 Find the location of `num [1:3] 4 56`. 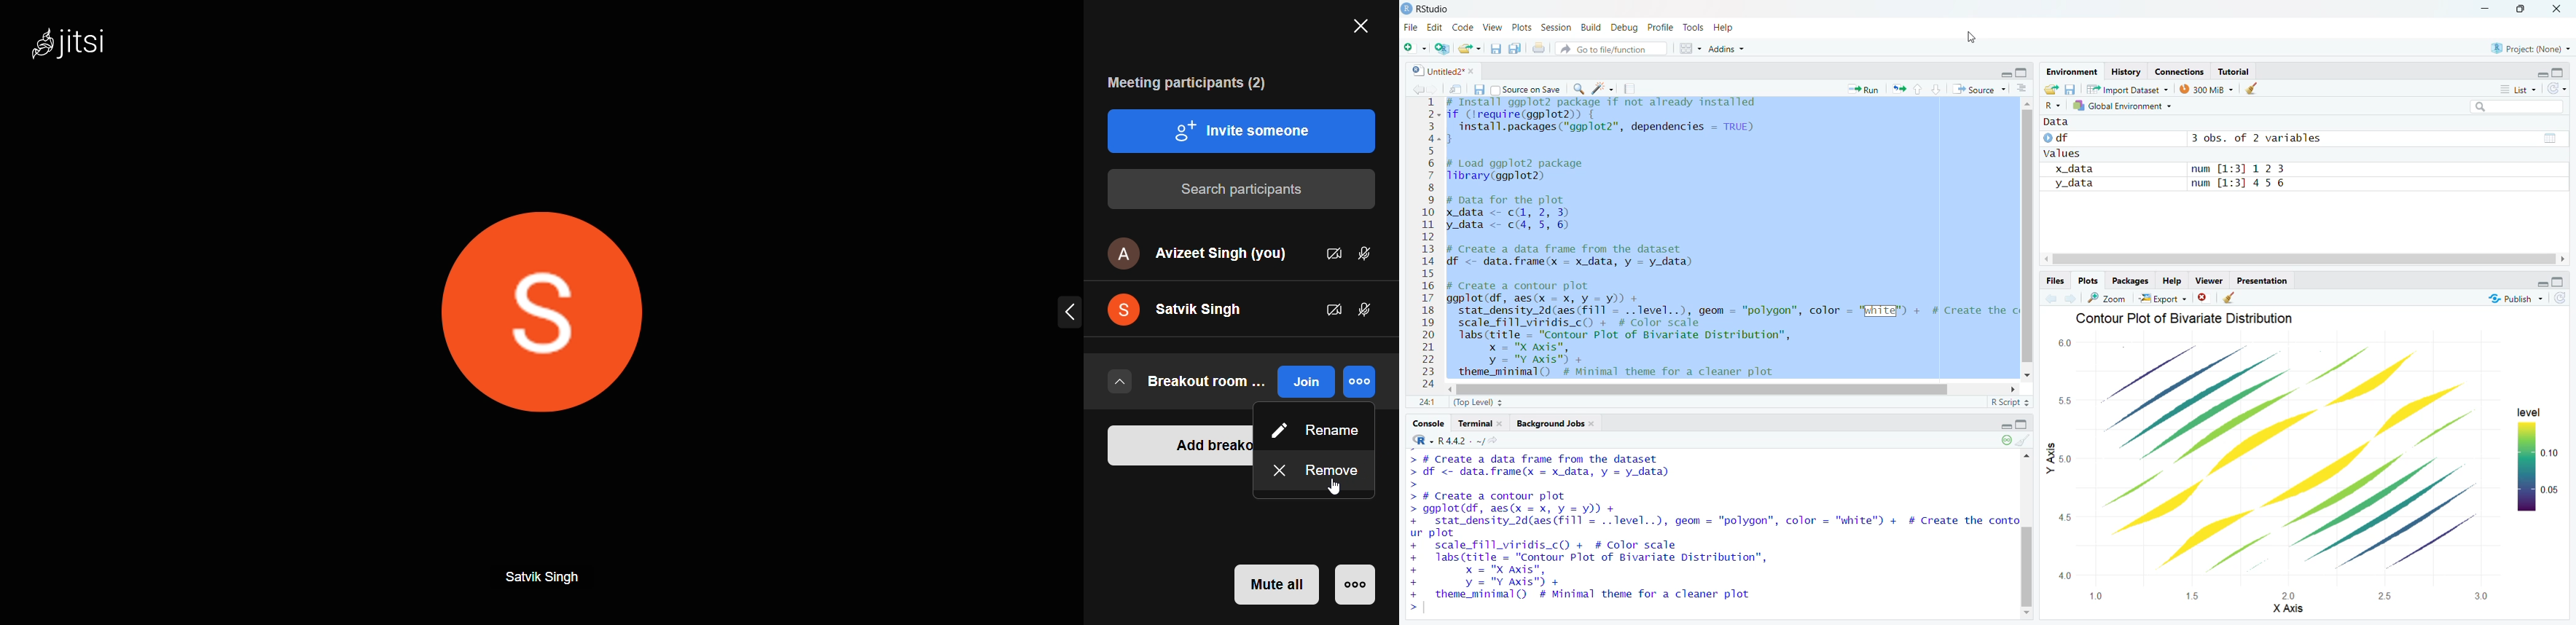

num [1:3] 4 56 is located at coordinates (2242, 184).